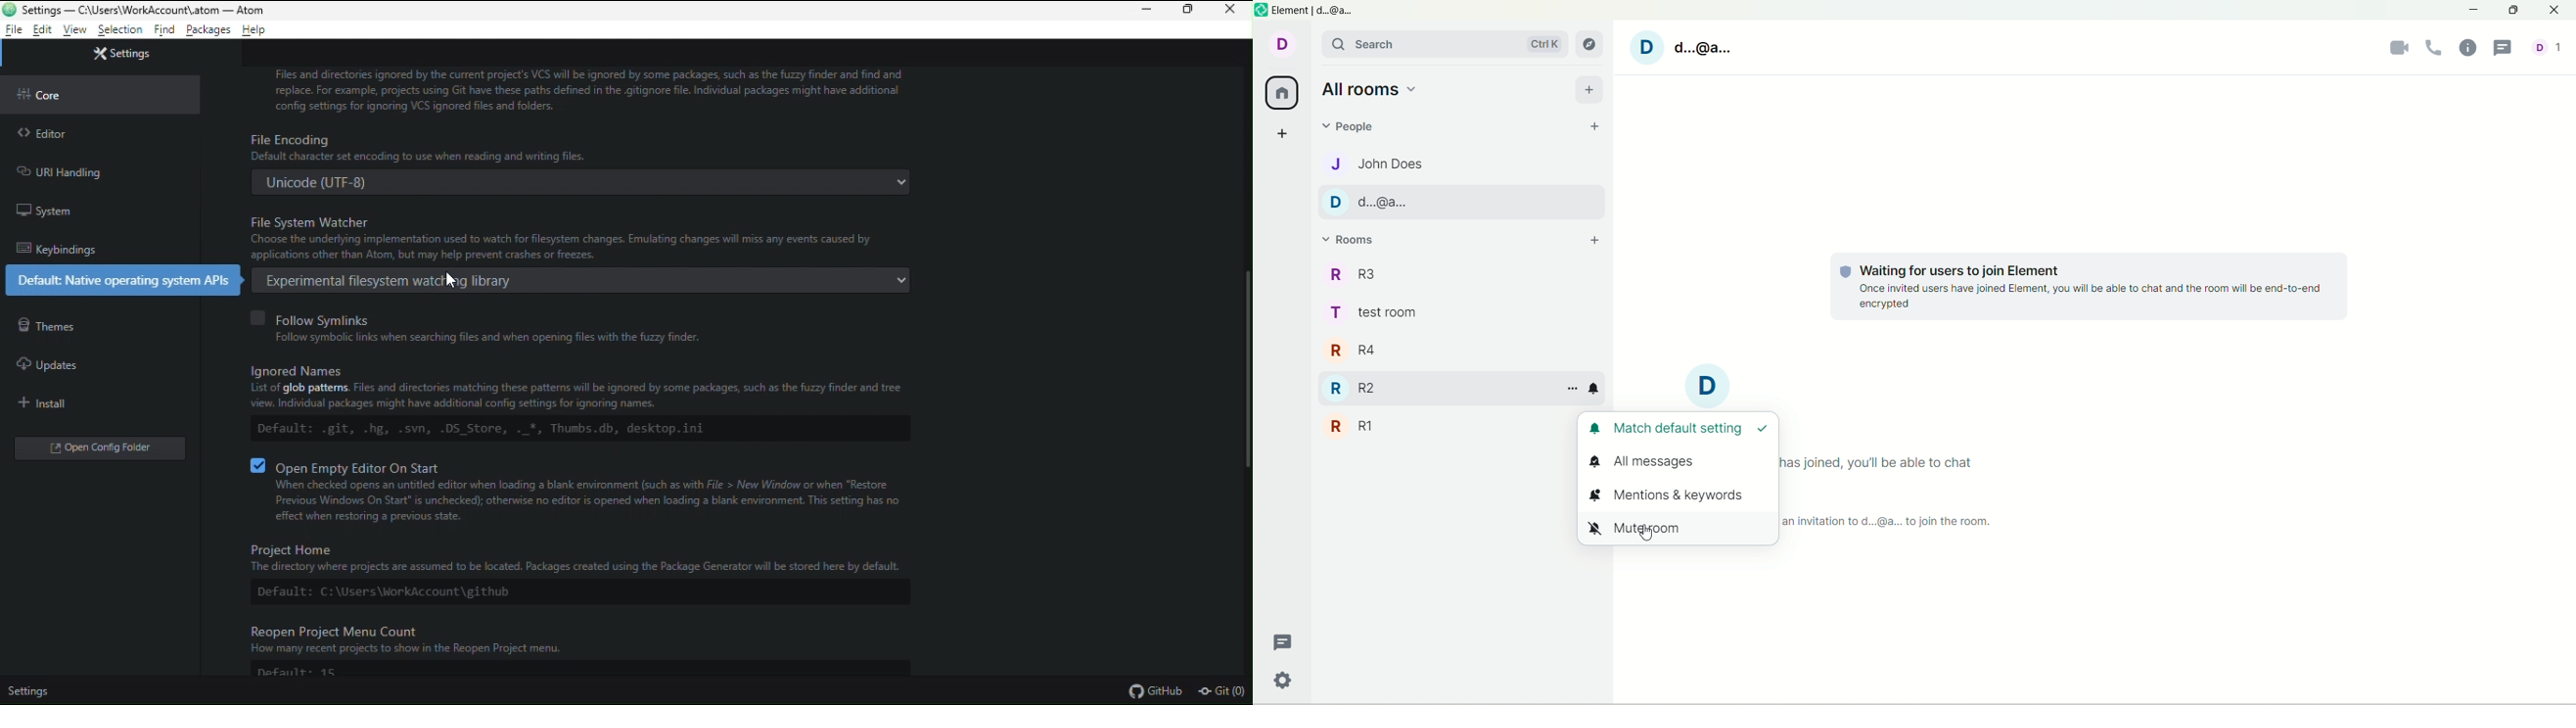 This screenshot has height=728, width=2576. Describe the element at coordinates (1371, 202) in the screenshot. I see `account ` at that location.